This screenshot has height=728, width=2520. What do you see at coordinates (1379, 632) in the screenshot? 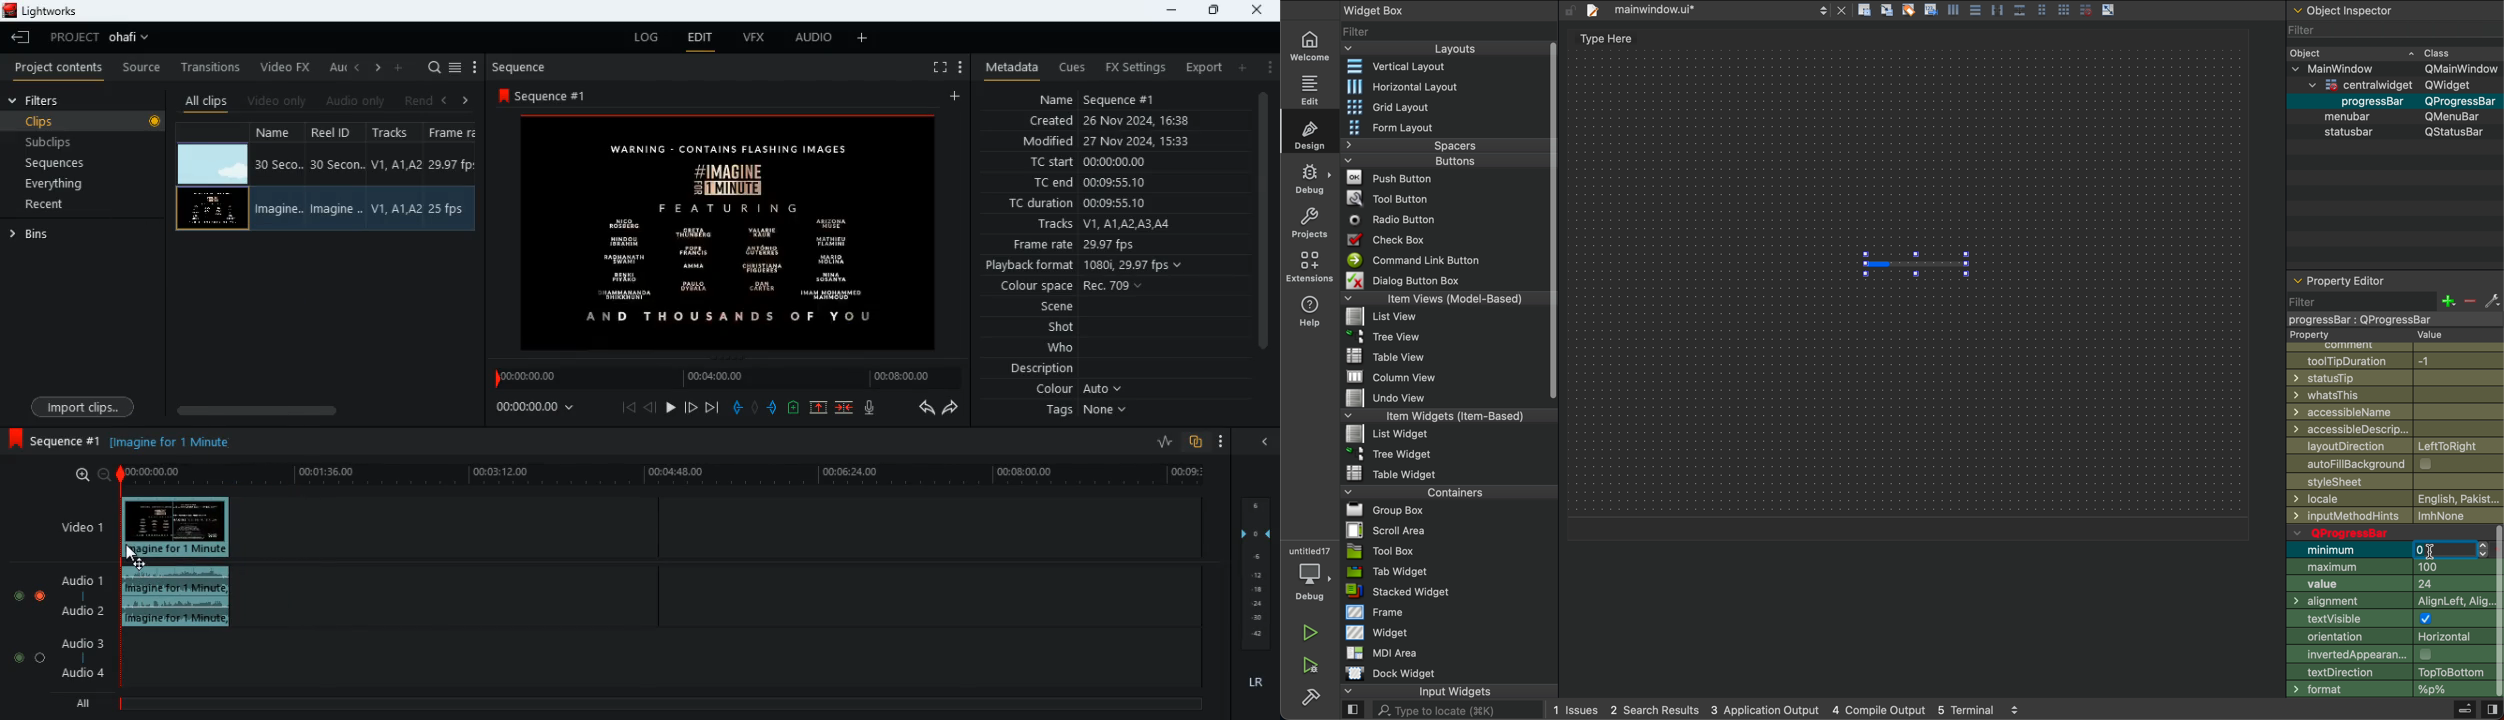
I see `Widget` at bounding box center [1379, 632].